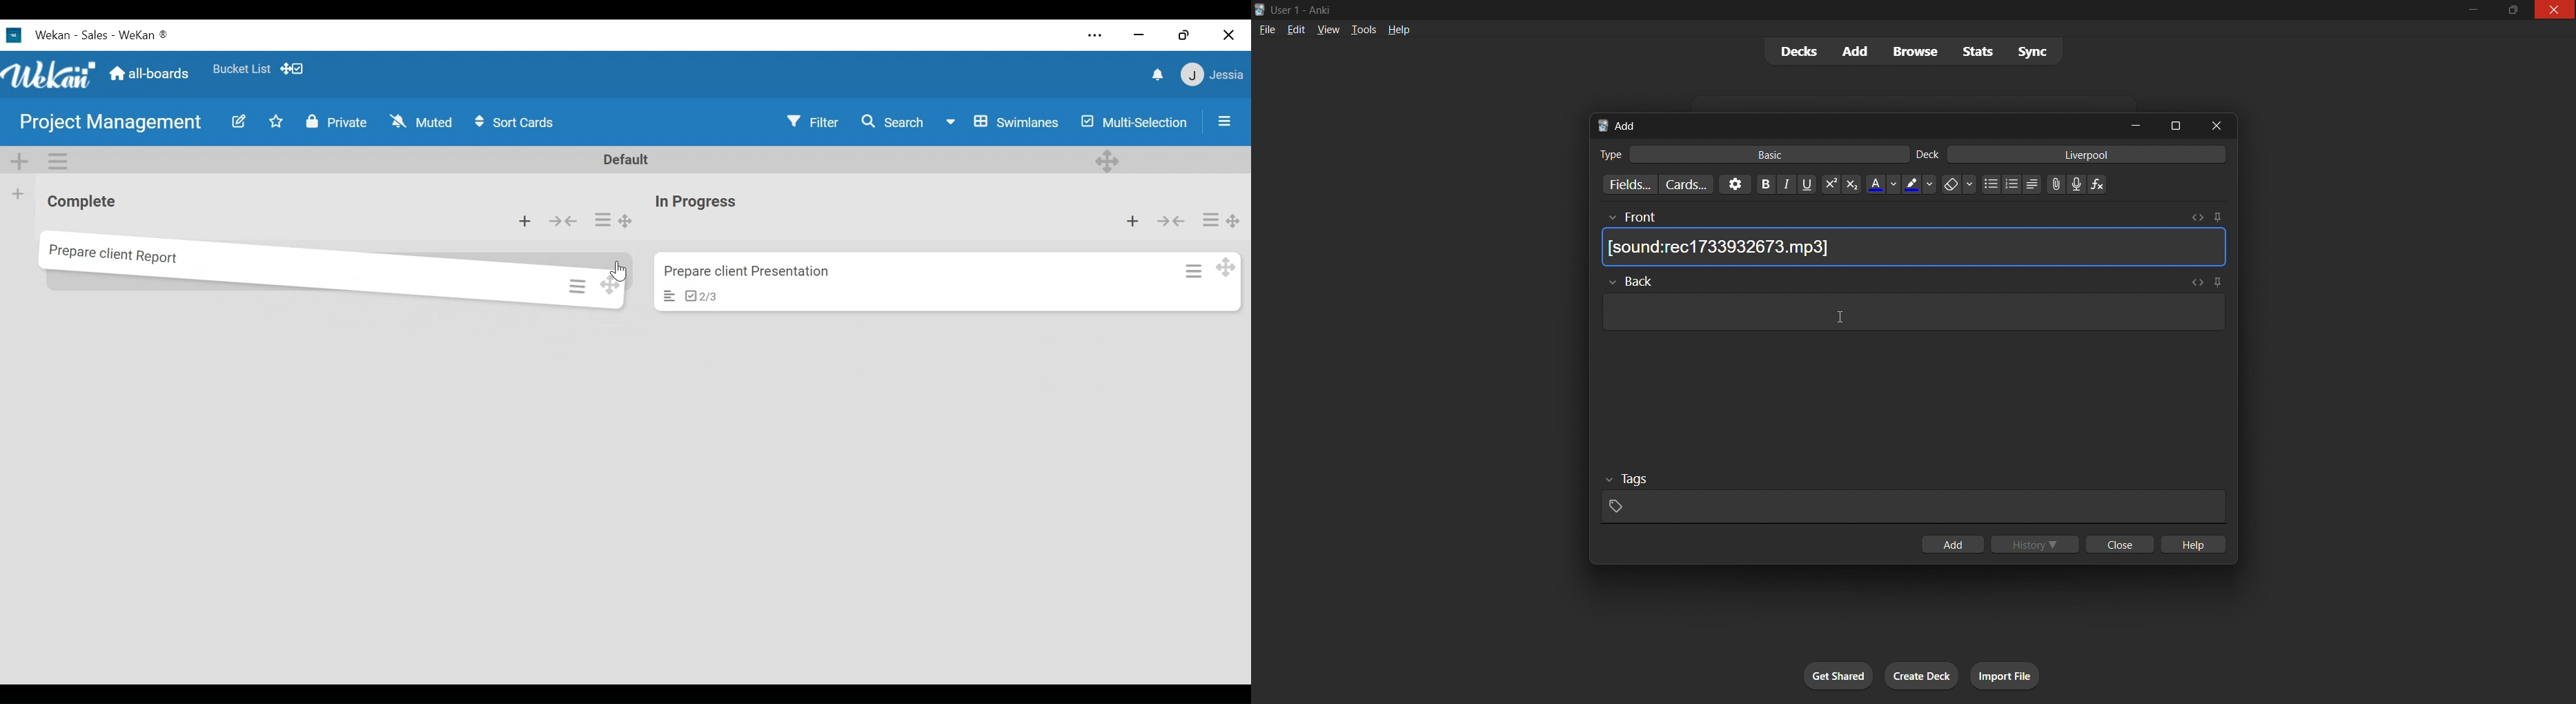  I want to click on customize card templates, so click(1687, 186).